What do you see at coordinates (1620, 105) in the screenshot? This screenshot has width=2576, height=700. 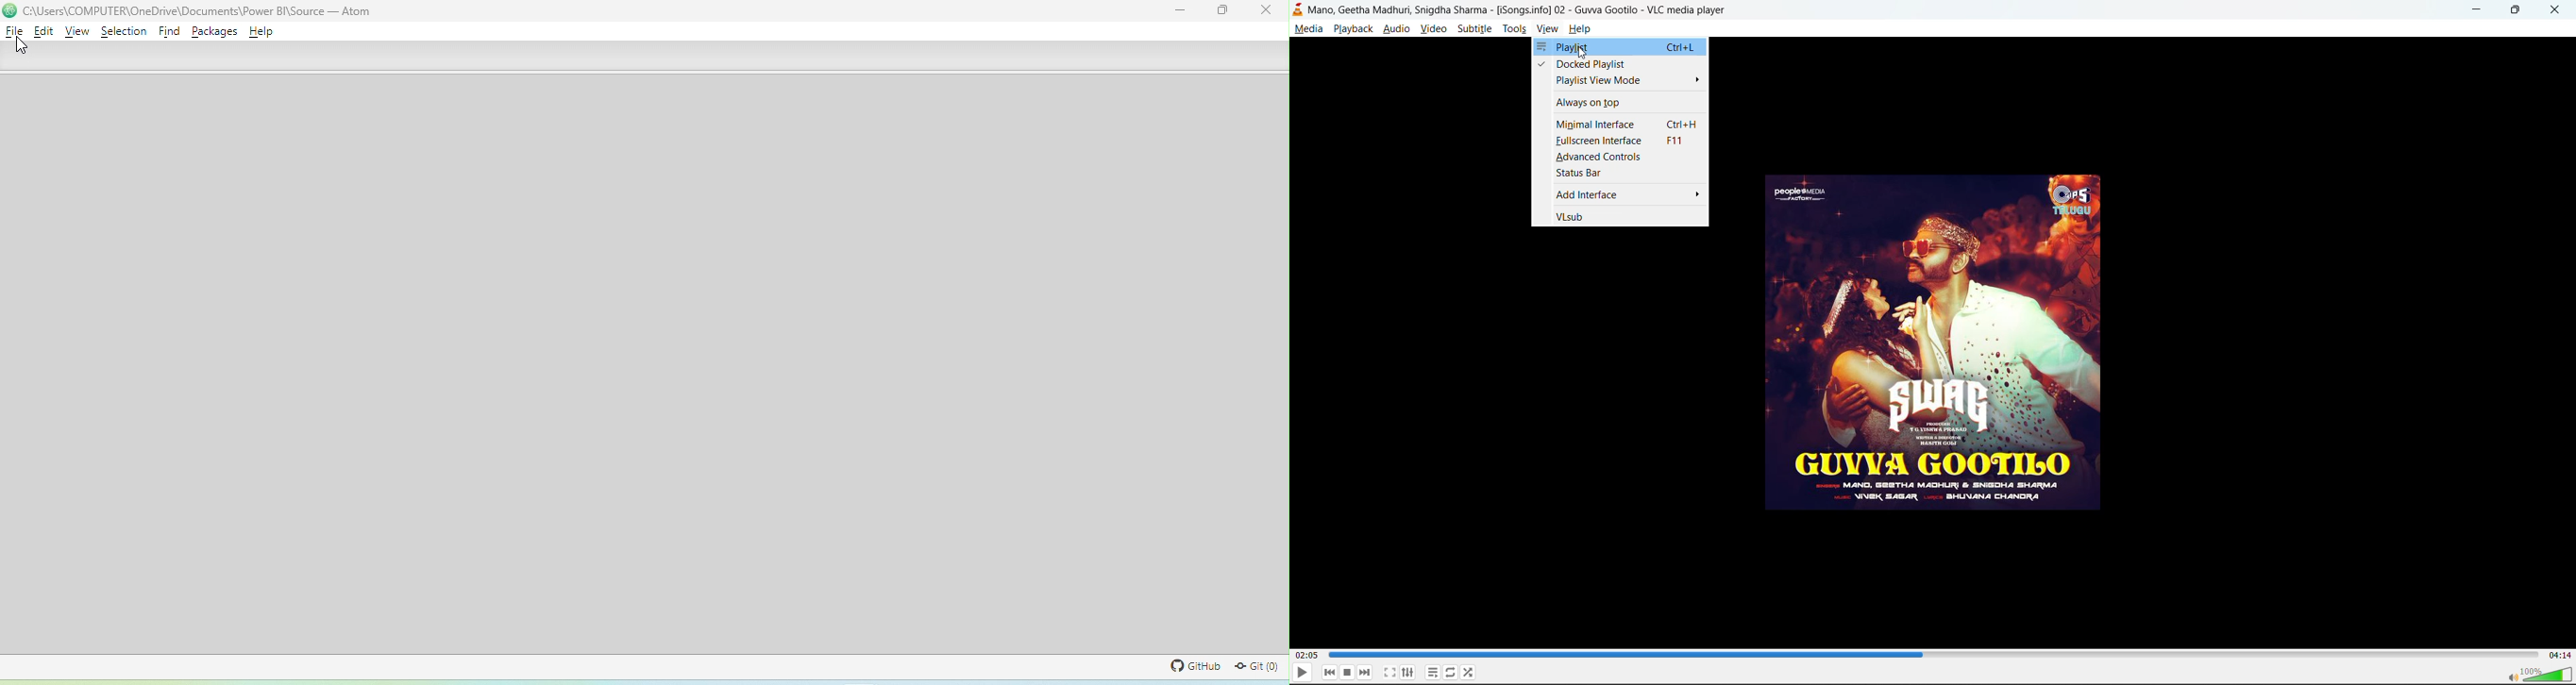 I see `always on top` at bounding box center [1620, 105].